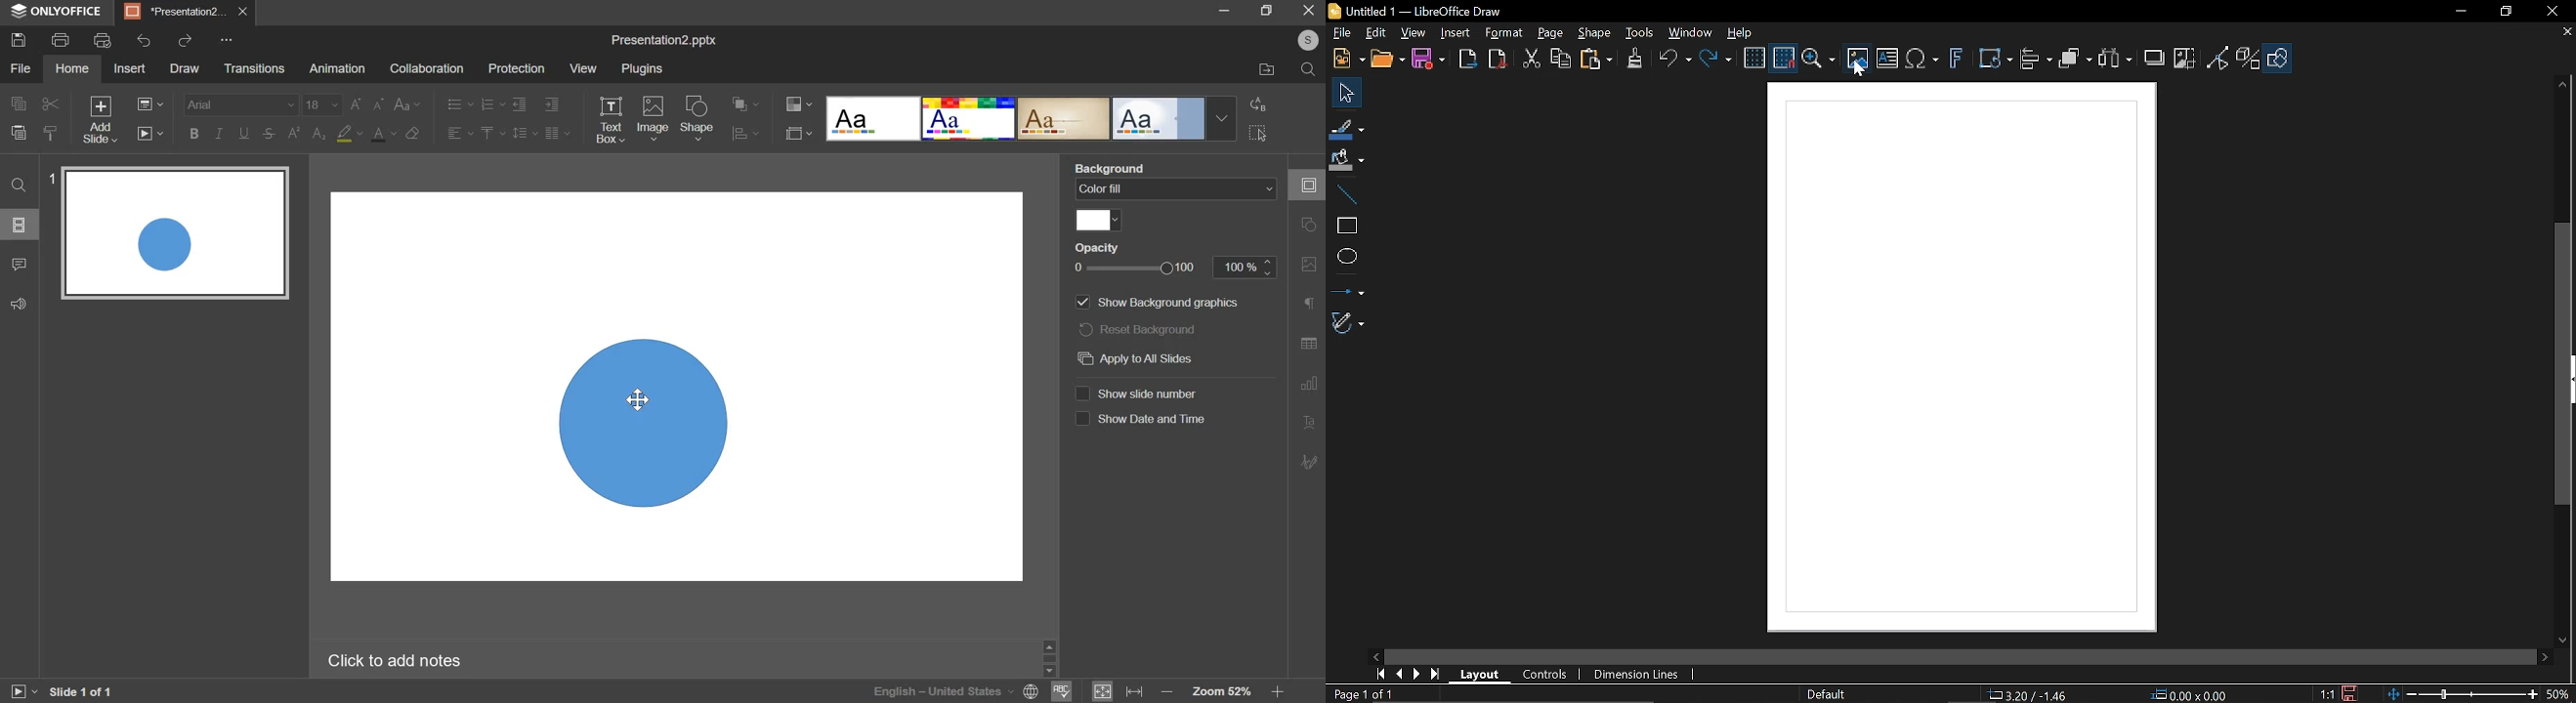 The width and height of the screenshot is (2576, 728). I want to click on Select at least three objects to distribute, so click(2118, 61).